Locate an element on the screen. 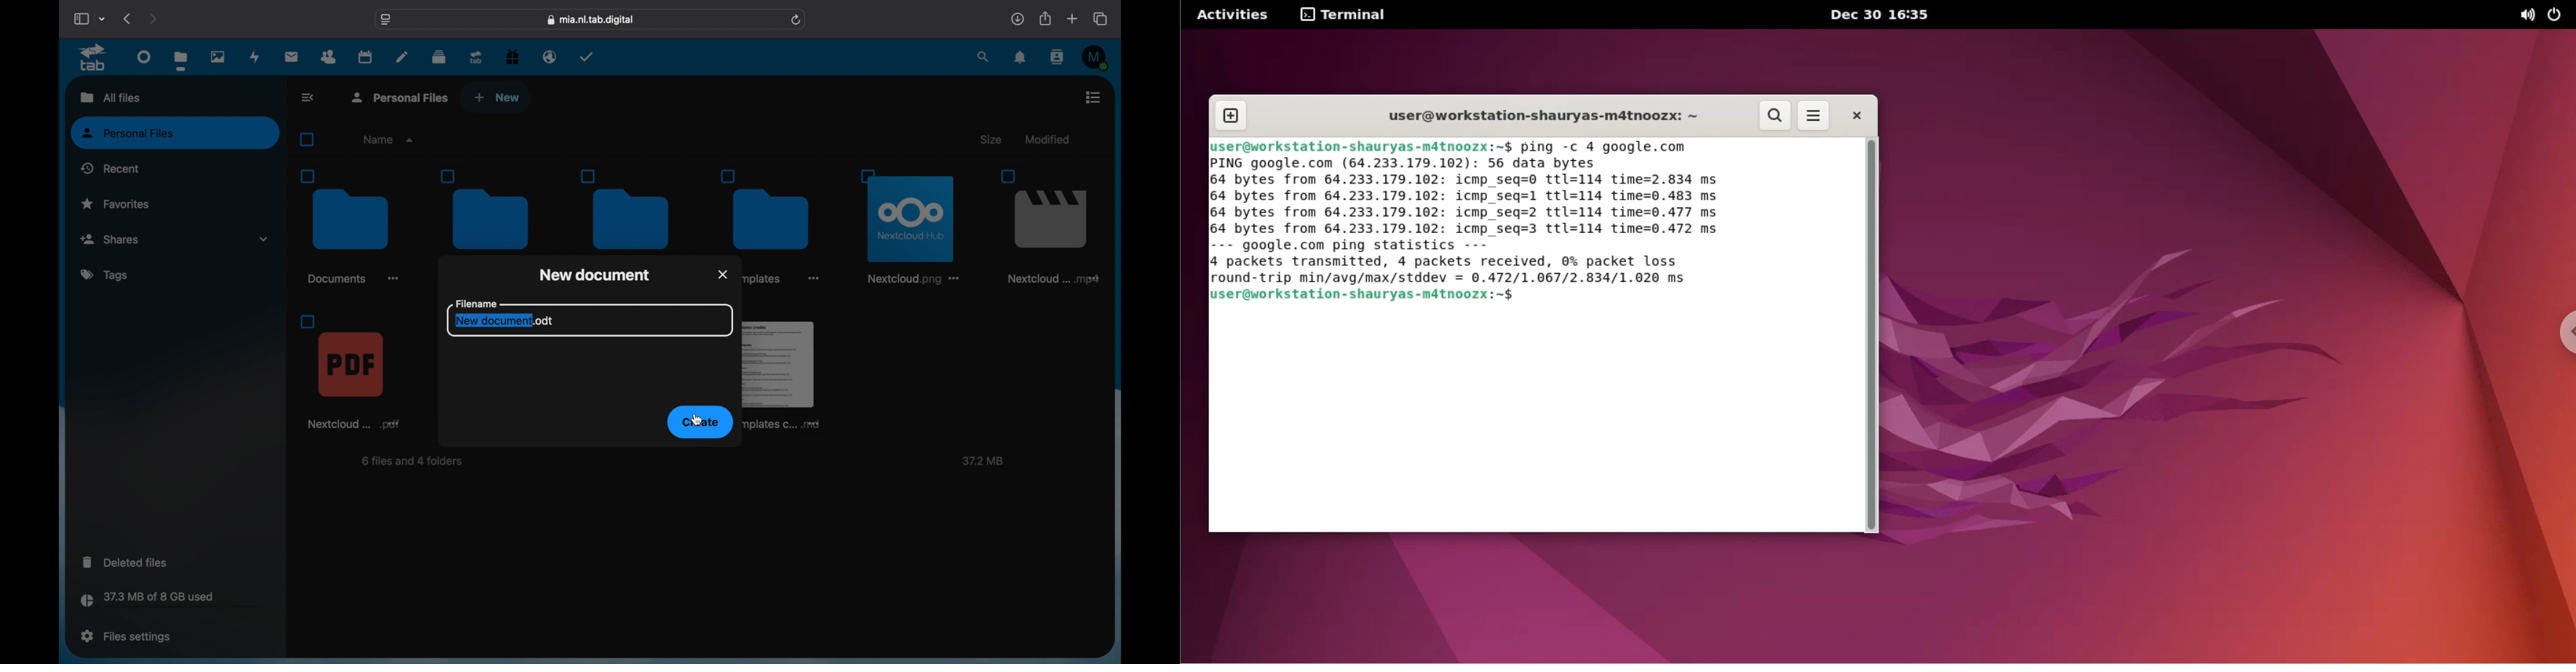  close is located at coordinates (723, 273).